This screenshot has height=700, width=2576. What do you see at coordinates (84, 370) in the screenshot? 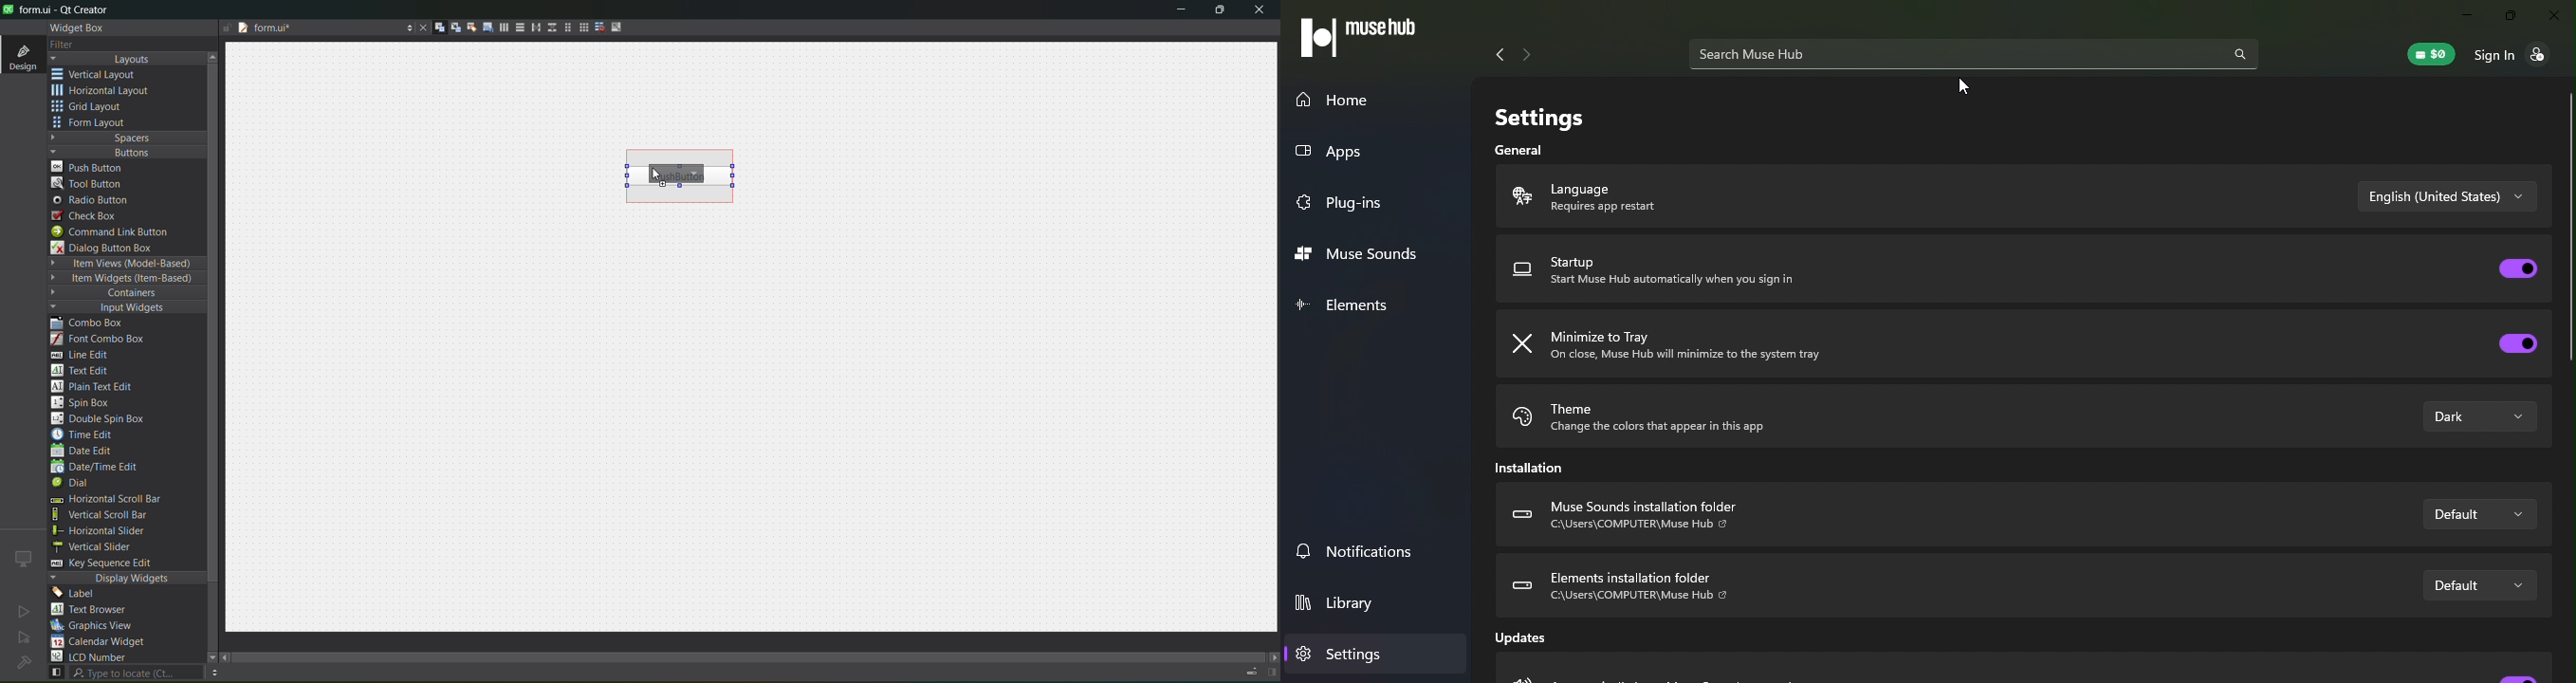
I see `text edit` at bounding box center [84, 370].